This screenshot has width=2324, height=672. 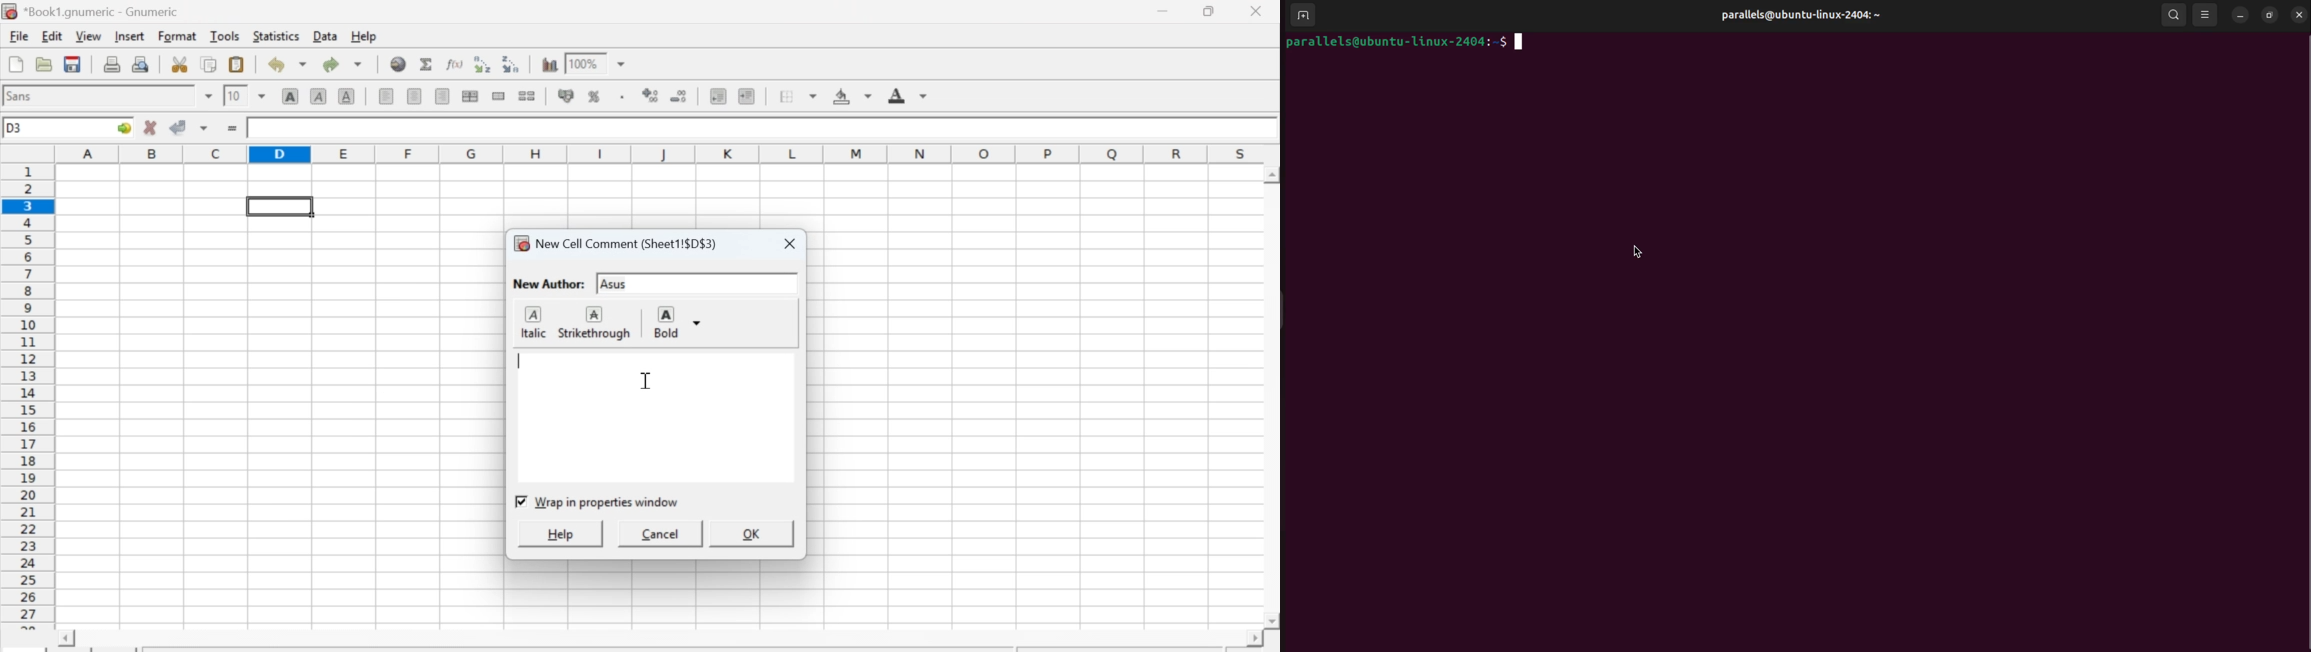 I want to click on Minimize, so click(x=1162, y=12).